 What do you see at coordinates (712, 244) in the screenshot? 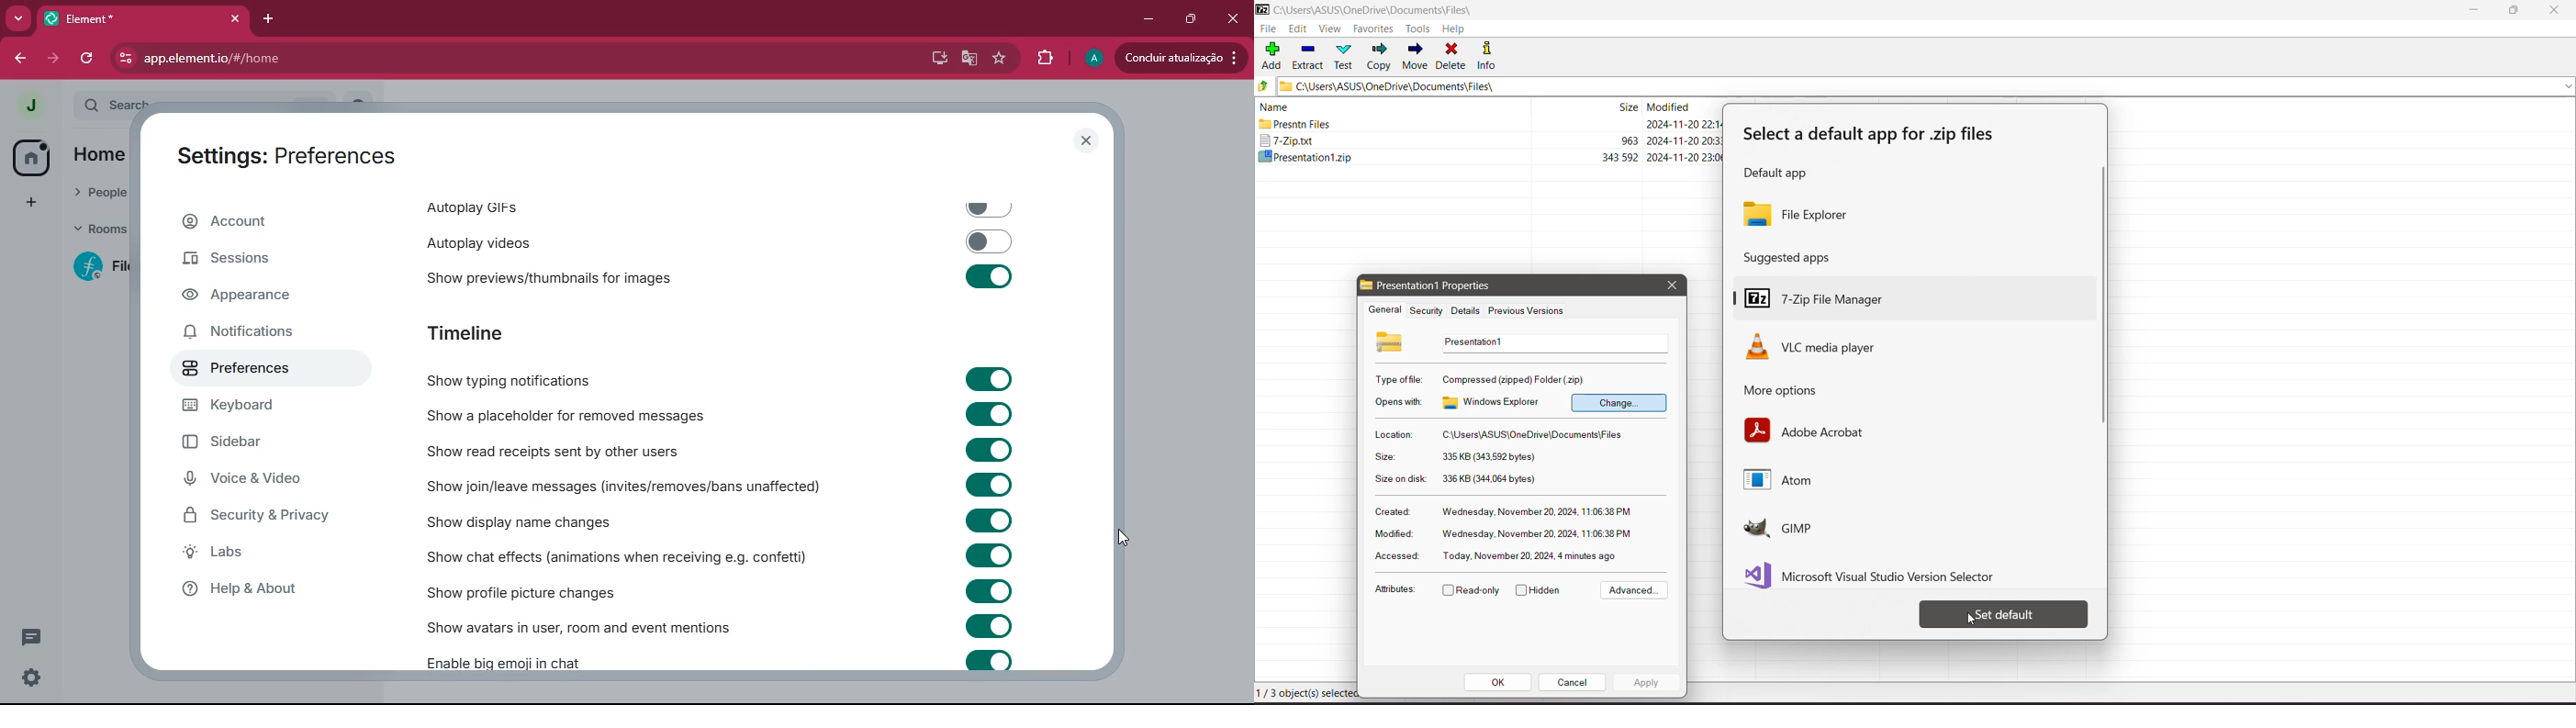
I see `autoplay videos` at bounding box center [712, 244].